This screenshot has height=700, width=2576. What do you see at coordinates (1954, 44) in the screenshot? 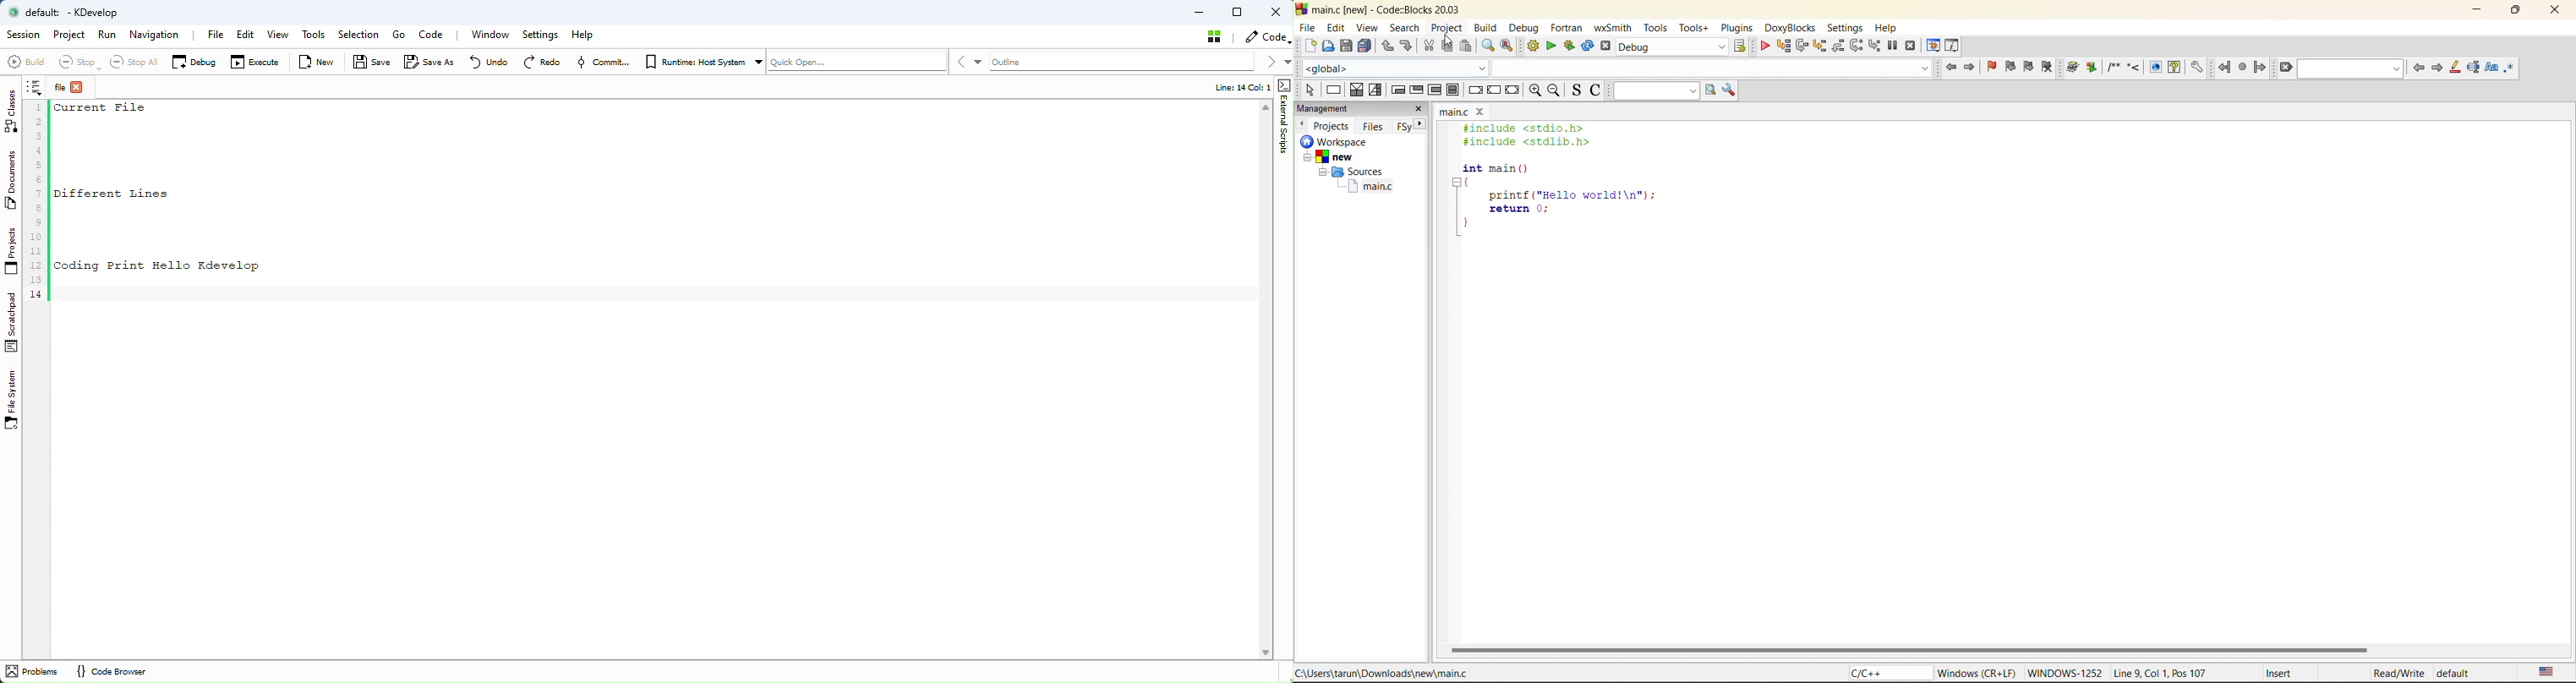
I see `various info` at bounding box center [1954, 44].